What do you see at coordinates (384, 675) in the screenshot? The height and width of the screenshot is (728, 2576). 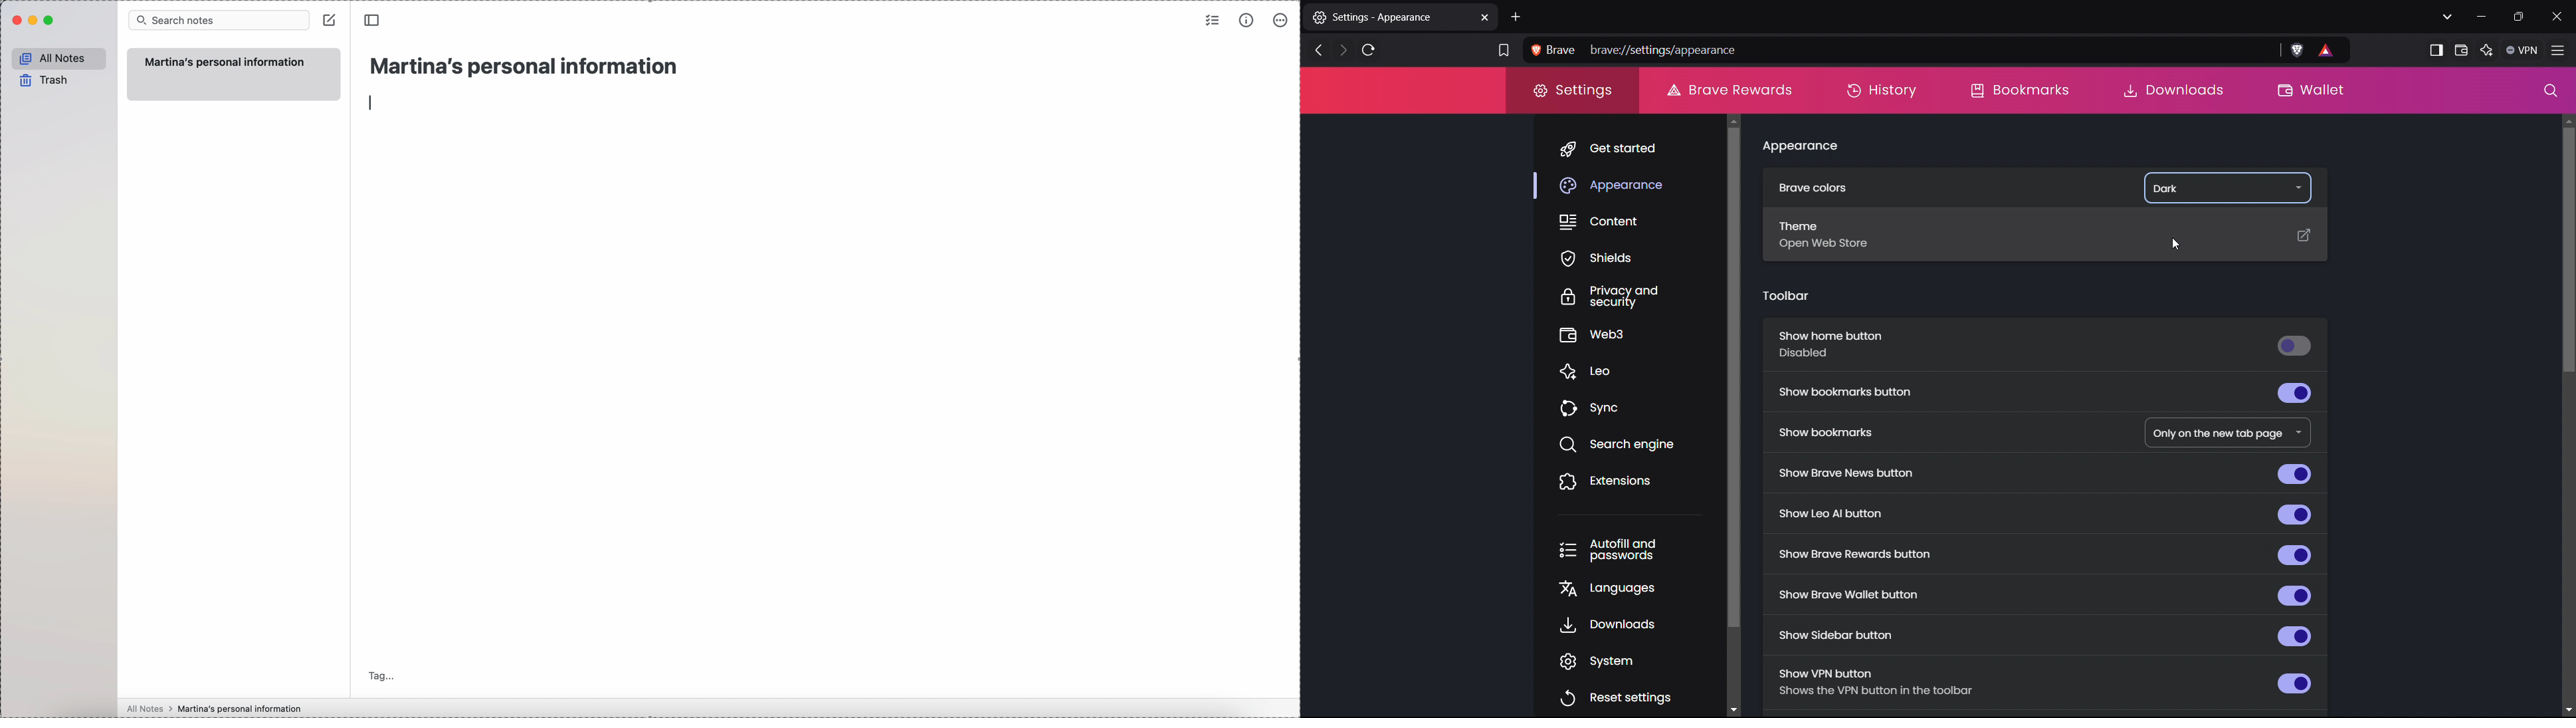 I see `tag` at bounding box center [384, 675].